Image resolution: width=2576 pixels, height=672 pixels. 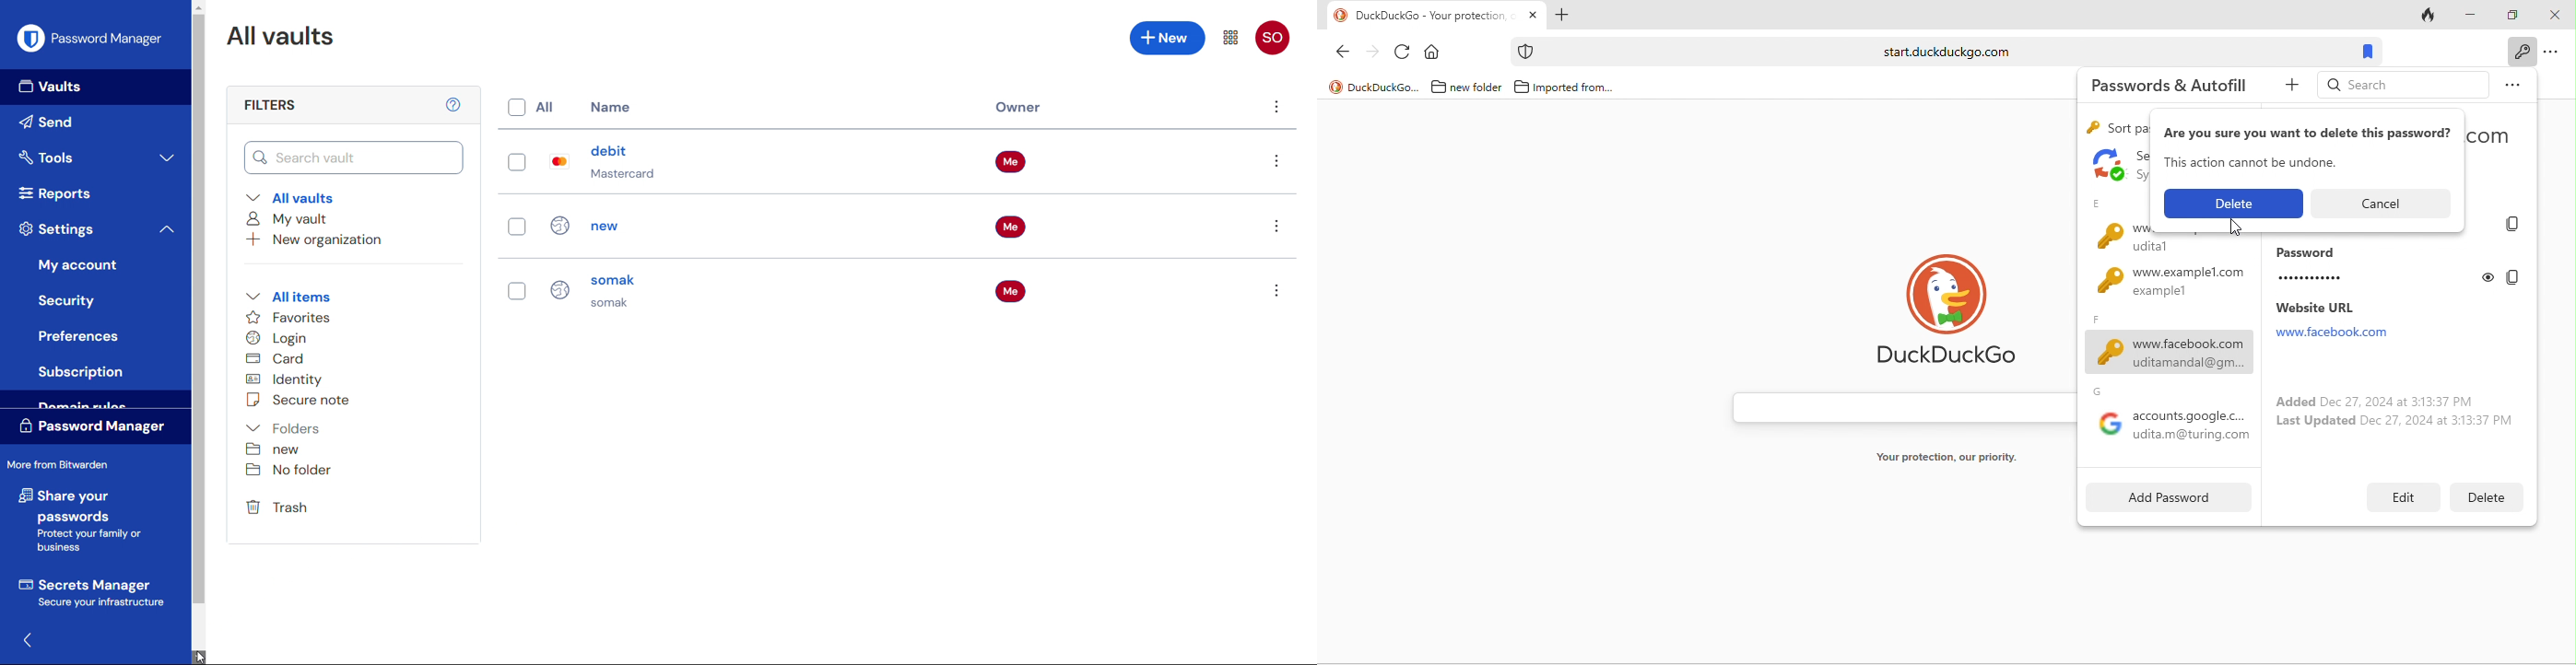 What do you see at coordinates (90, 594) in the screenshot?
I see `Secrets manager Secure your infrastructure` at bounding box center [90, 594].